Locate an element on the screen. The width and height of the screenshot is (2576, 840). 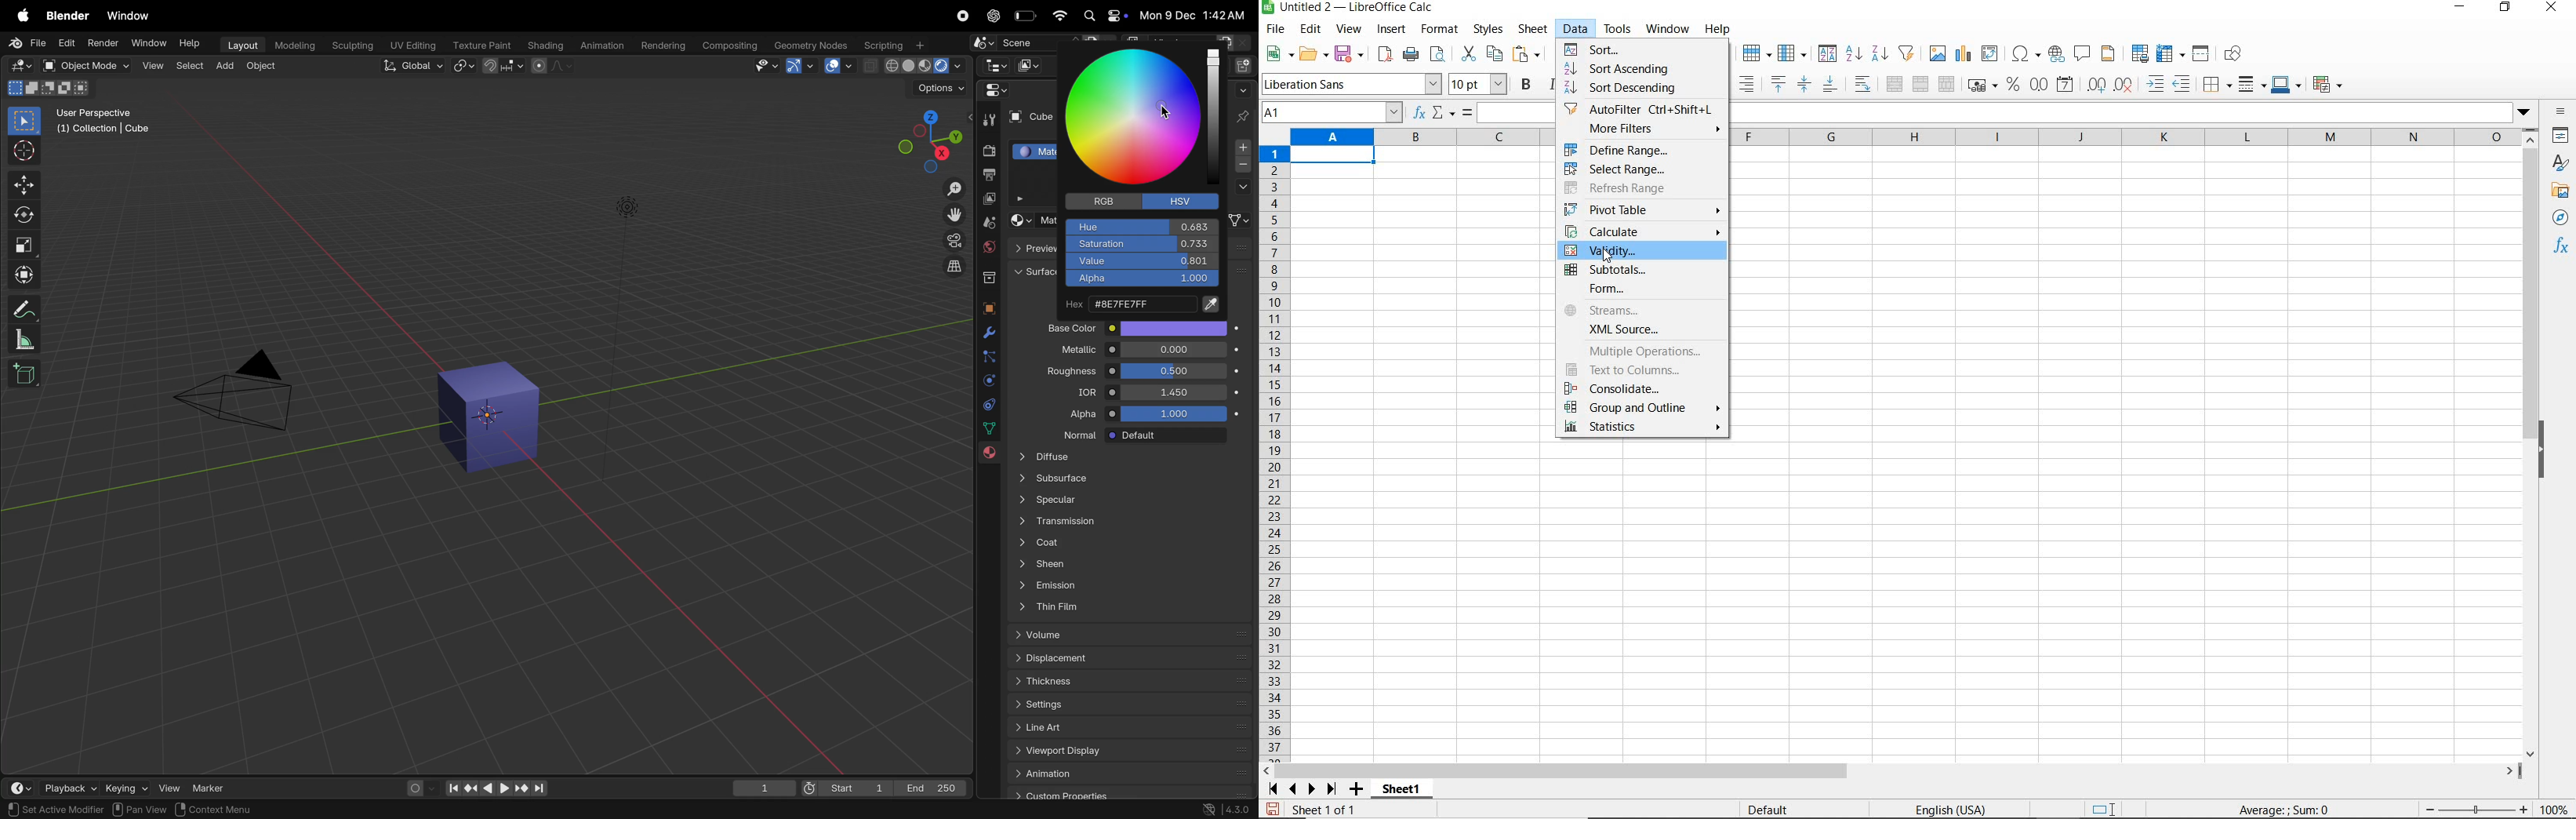
marker is located at coordinates (213, 787).